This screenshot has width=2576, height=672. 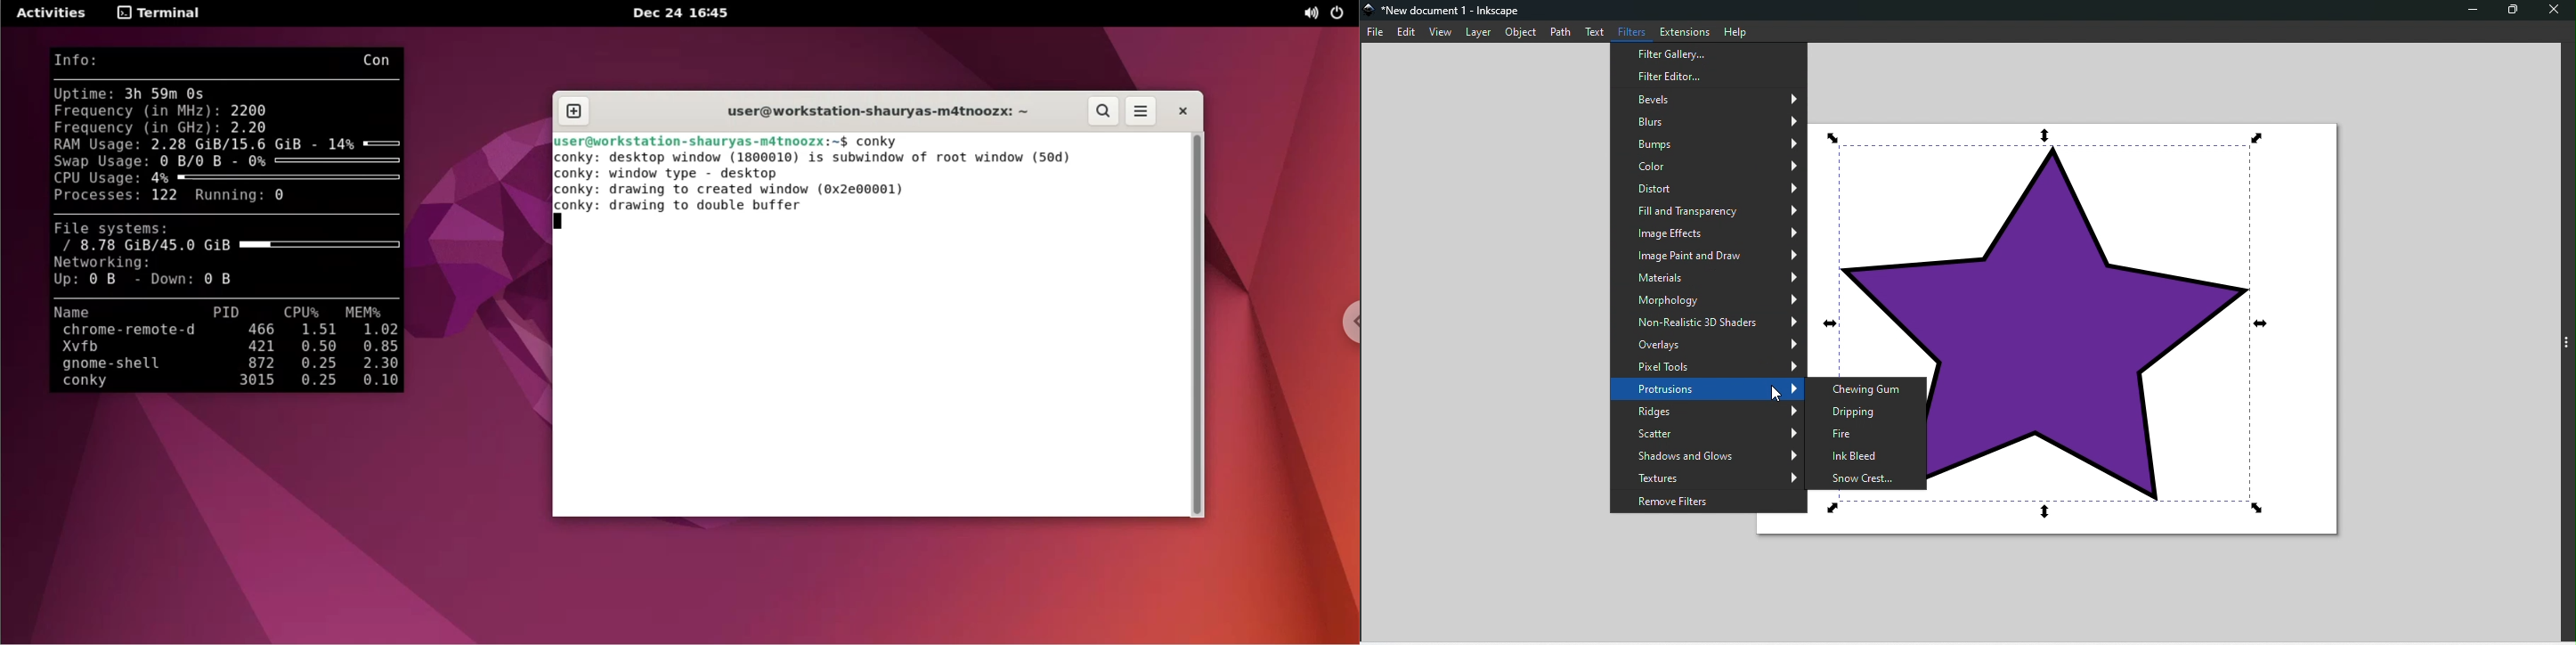 I want to click on Filter Gallery, so click(x=1708, y=71).